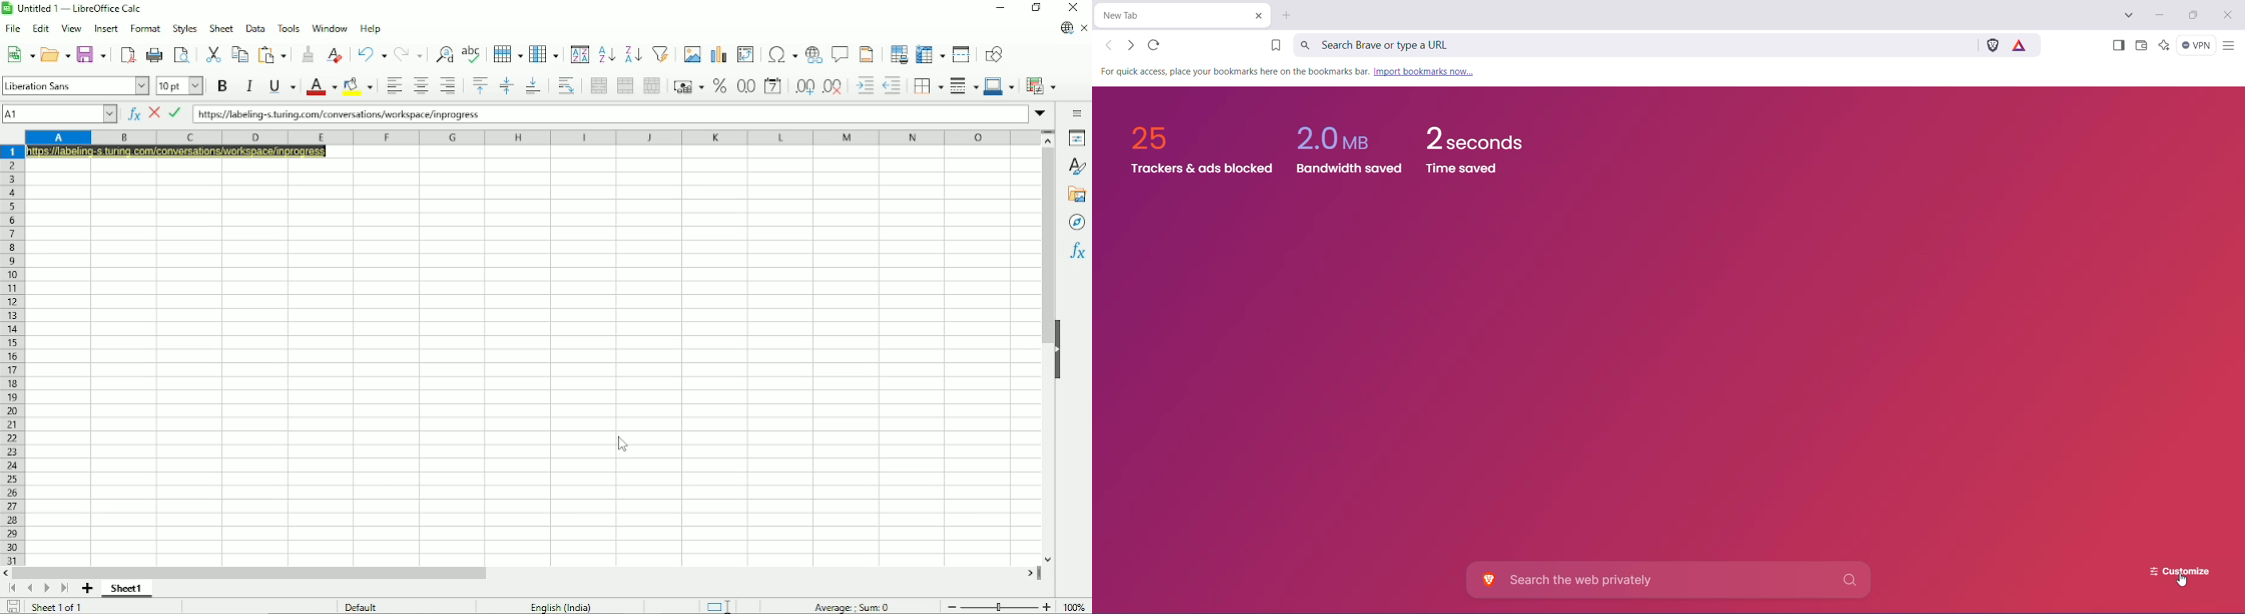  Describe the element at coordinates (127, 55) in the screenshot. I see `Export directly as PDF` at that location.